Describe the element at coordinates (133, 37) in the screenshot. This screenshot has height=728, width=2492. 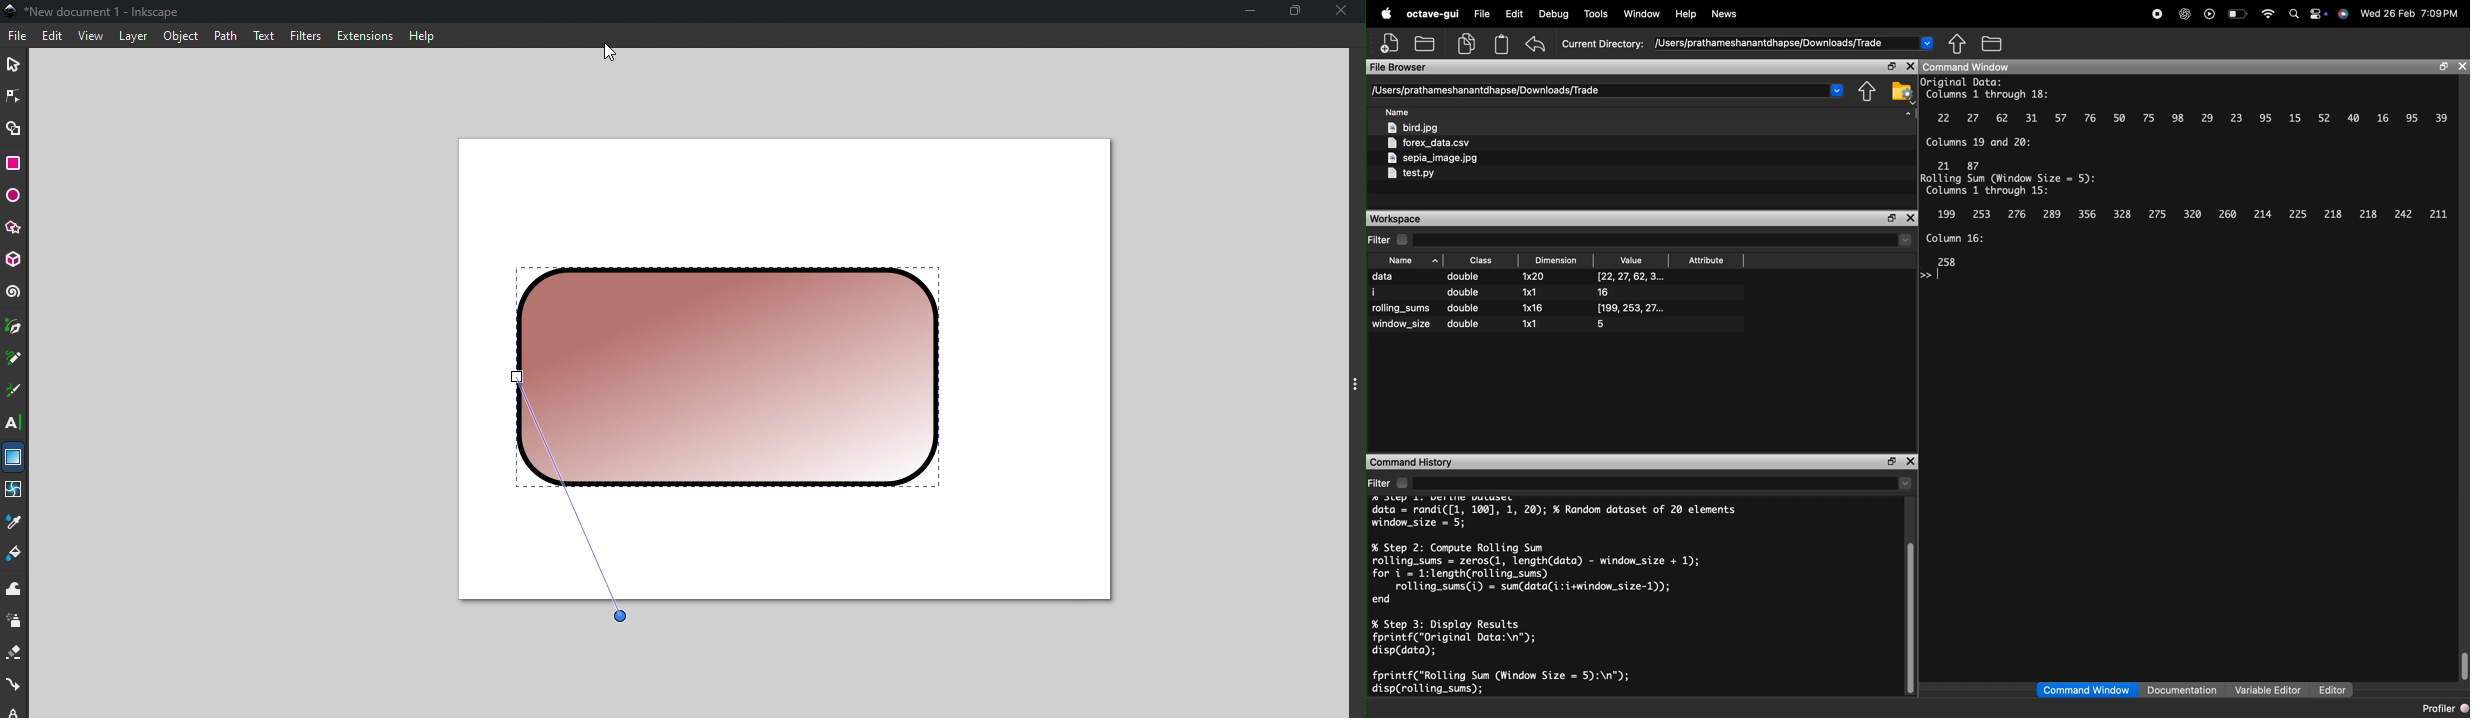
I see `Layer` at that location.